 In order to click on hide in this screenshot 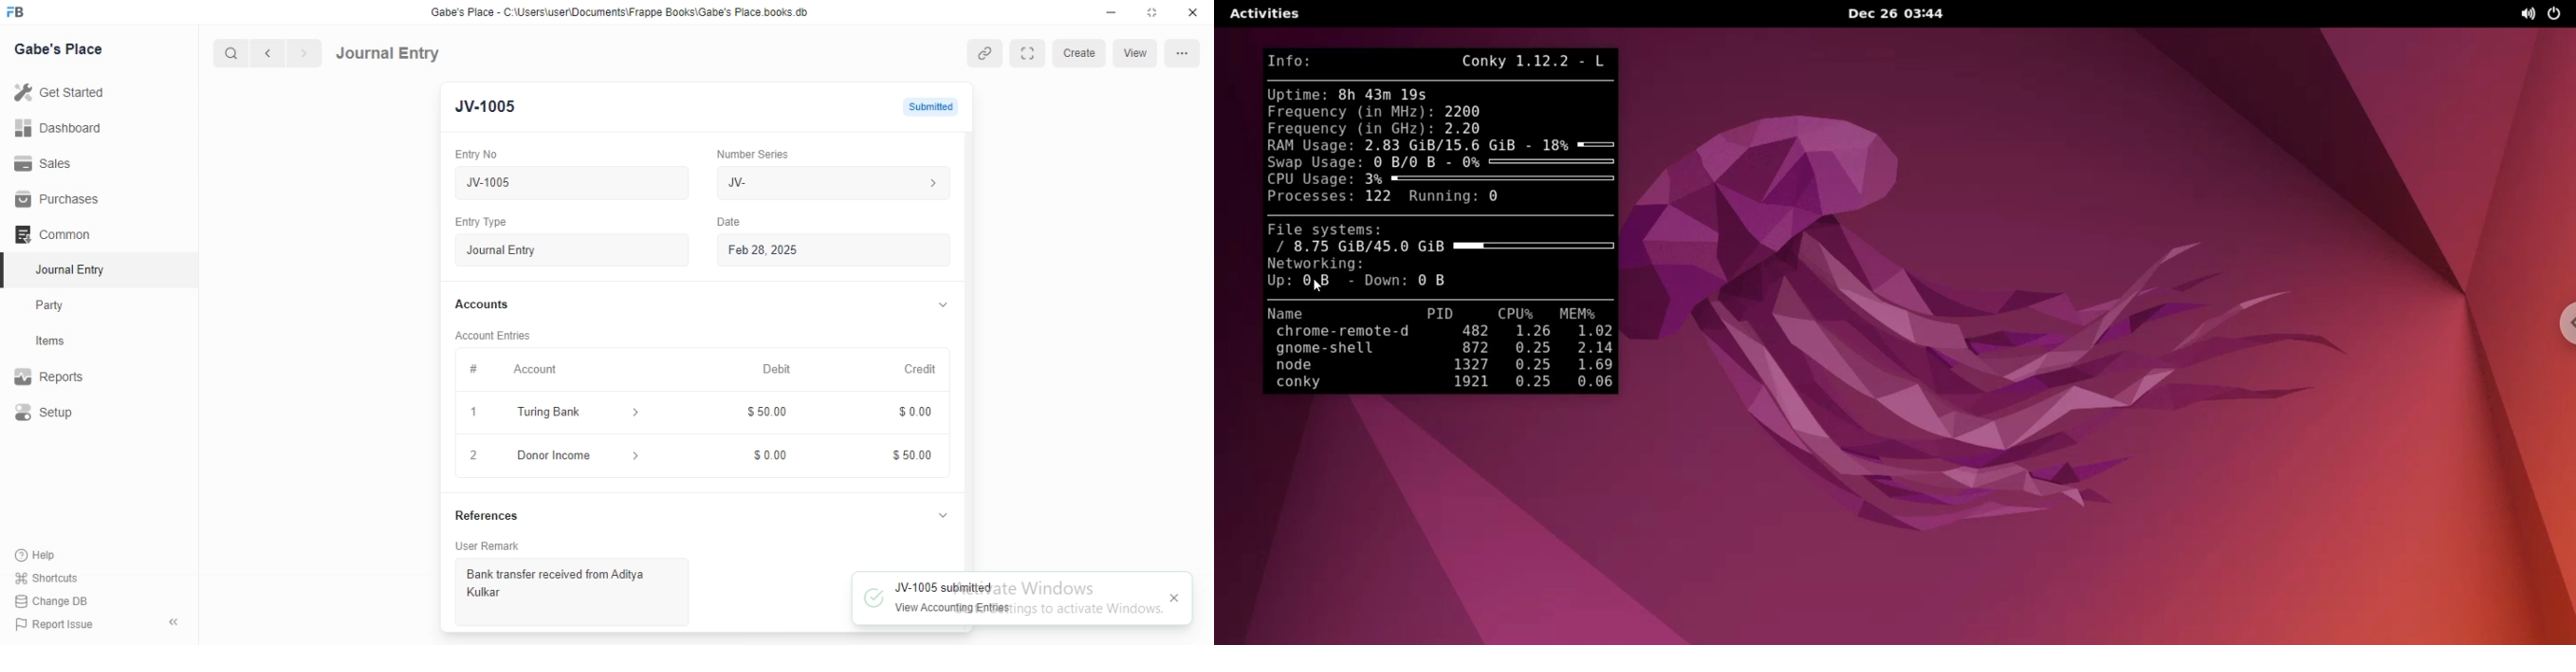, I will do `click(170, 623)`.